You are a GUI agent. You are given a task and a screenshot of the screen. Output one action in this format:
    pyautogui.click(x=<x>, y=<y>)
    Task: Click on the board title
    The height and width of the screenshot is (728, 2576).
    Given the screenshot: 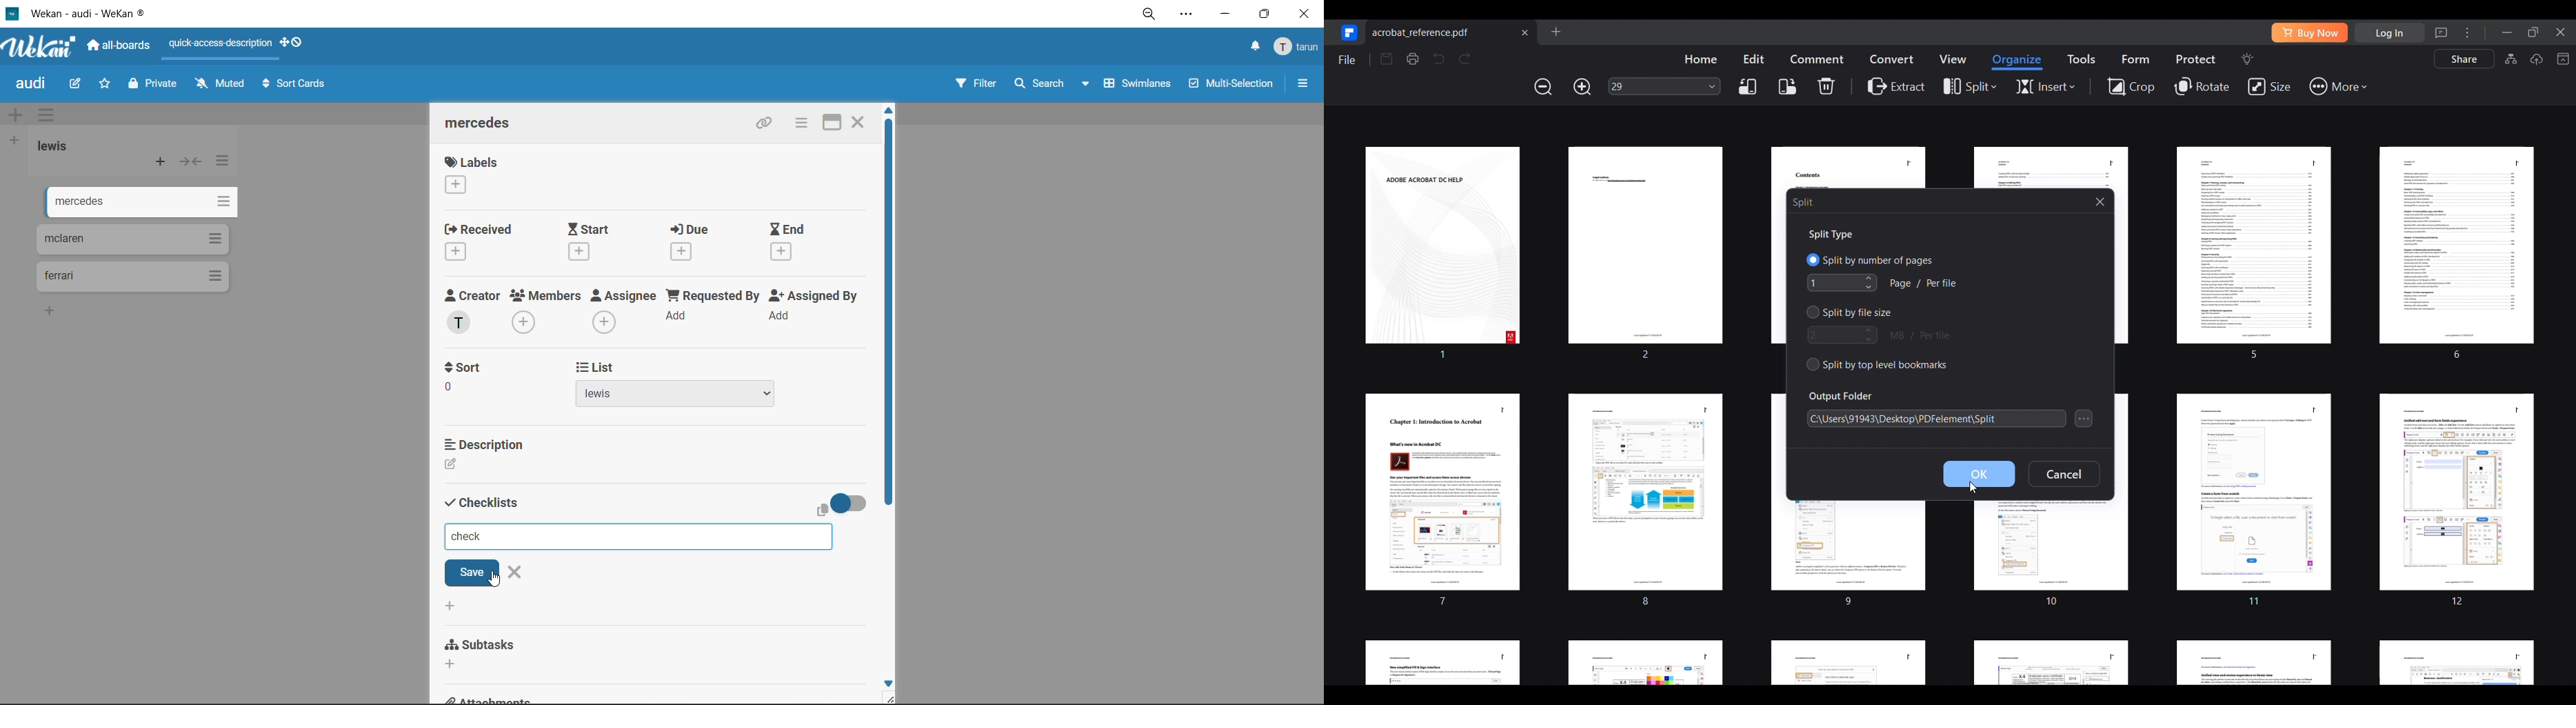 What is the action you would take?
    pyautogui.click(x=34, y=85)
    